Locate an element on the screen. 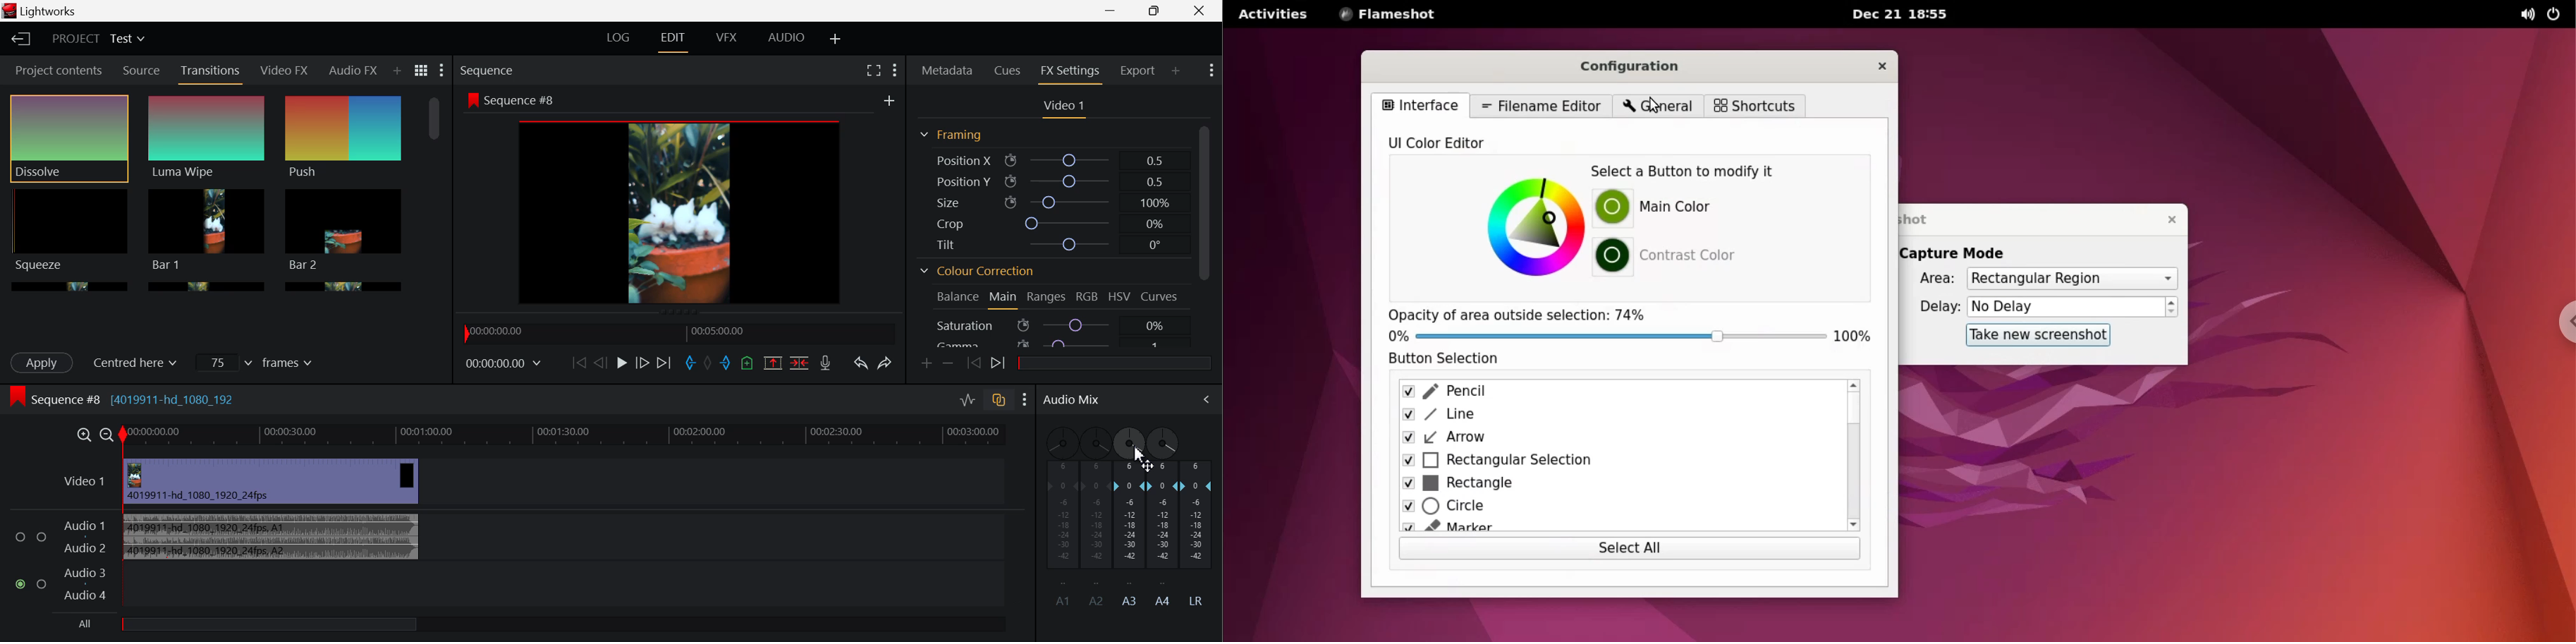 The height and width of the screenshot is (644, 2576). configuration is located at coordinates (1637, 66).